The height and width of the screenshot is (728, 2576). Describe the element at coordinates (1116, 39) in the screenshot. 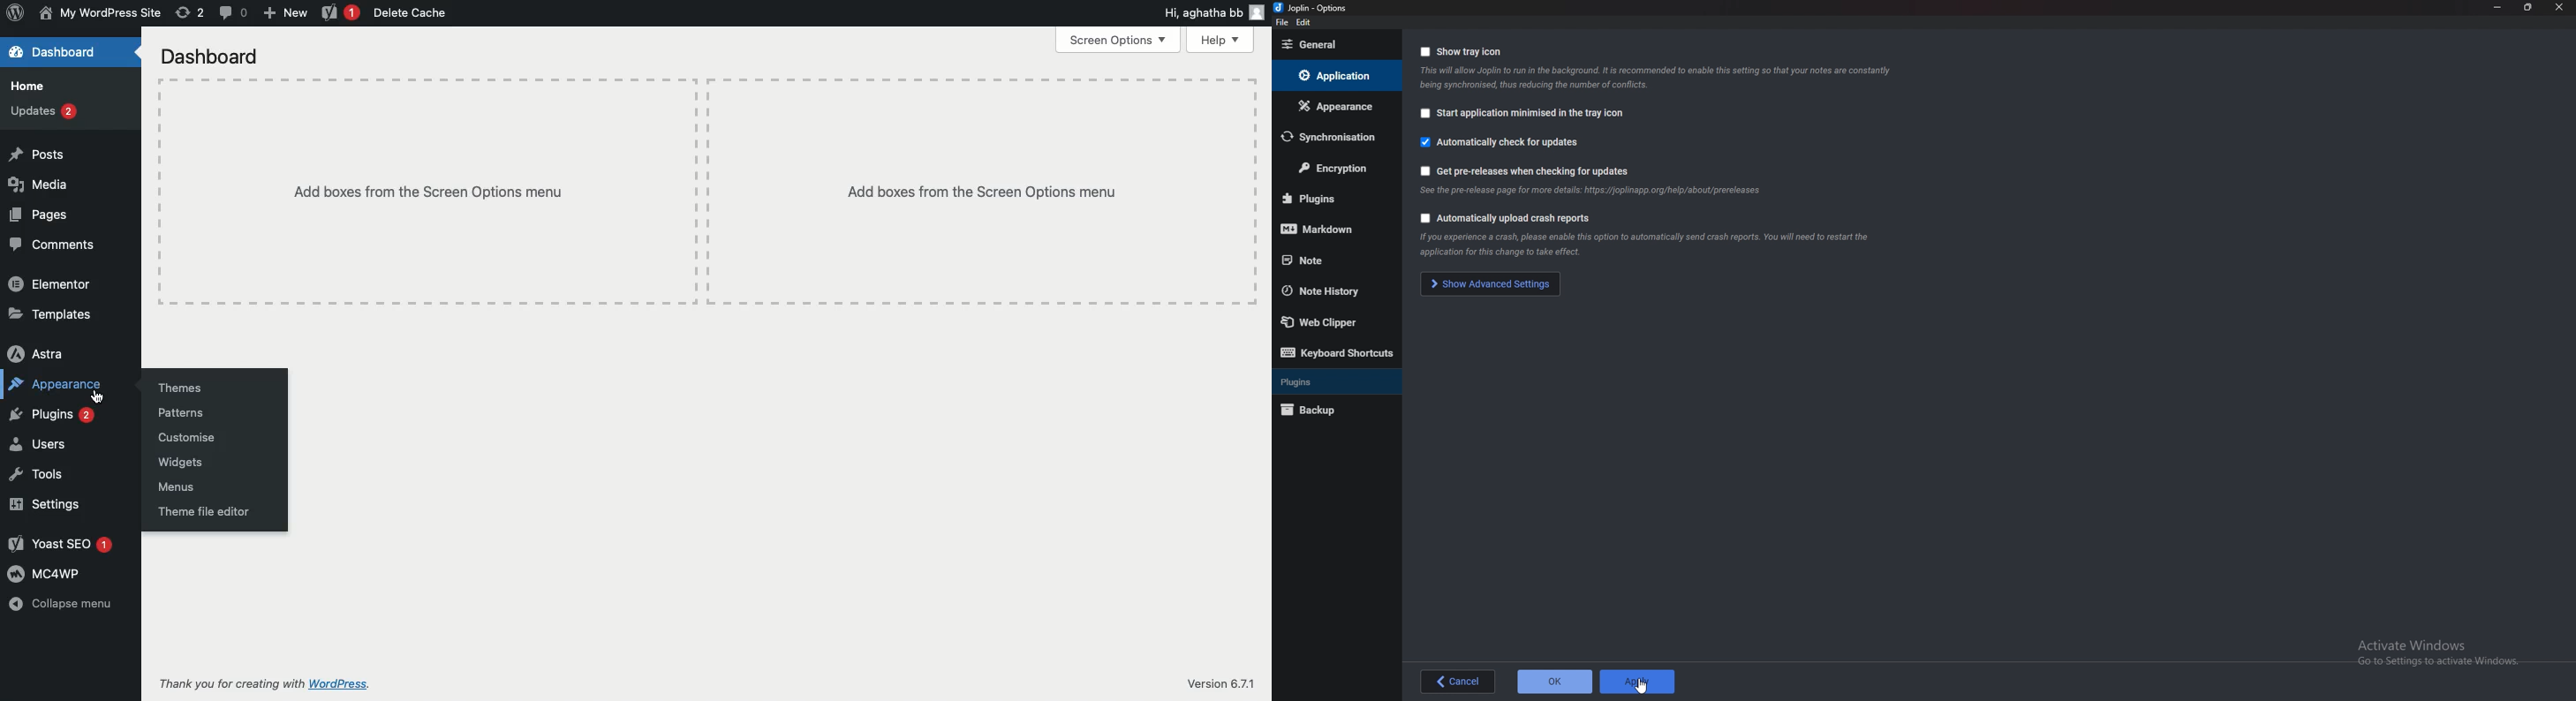

I see `Screen options` at that location.